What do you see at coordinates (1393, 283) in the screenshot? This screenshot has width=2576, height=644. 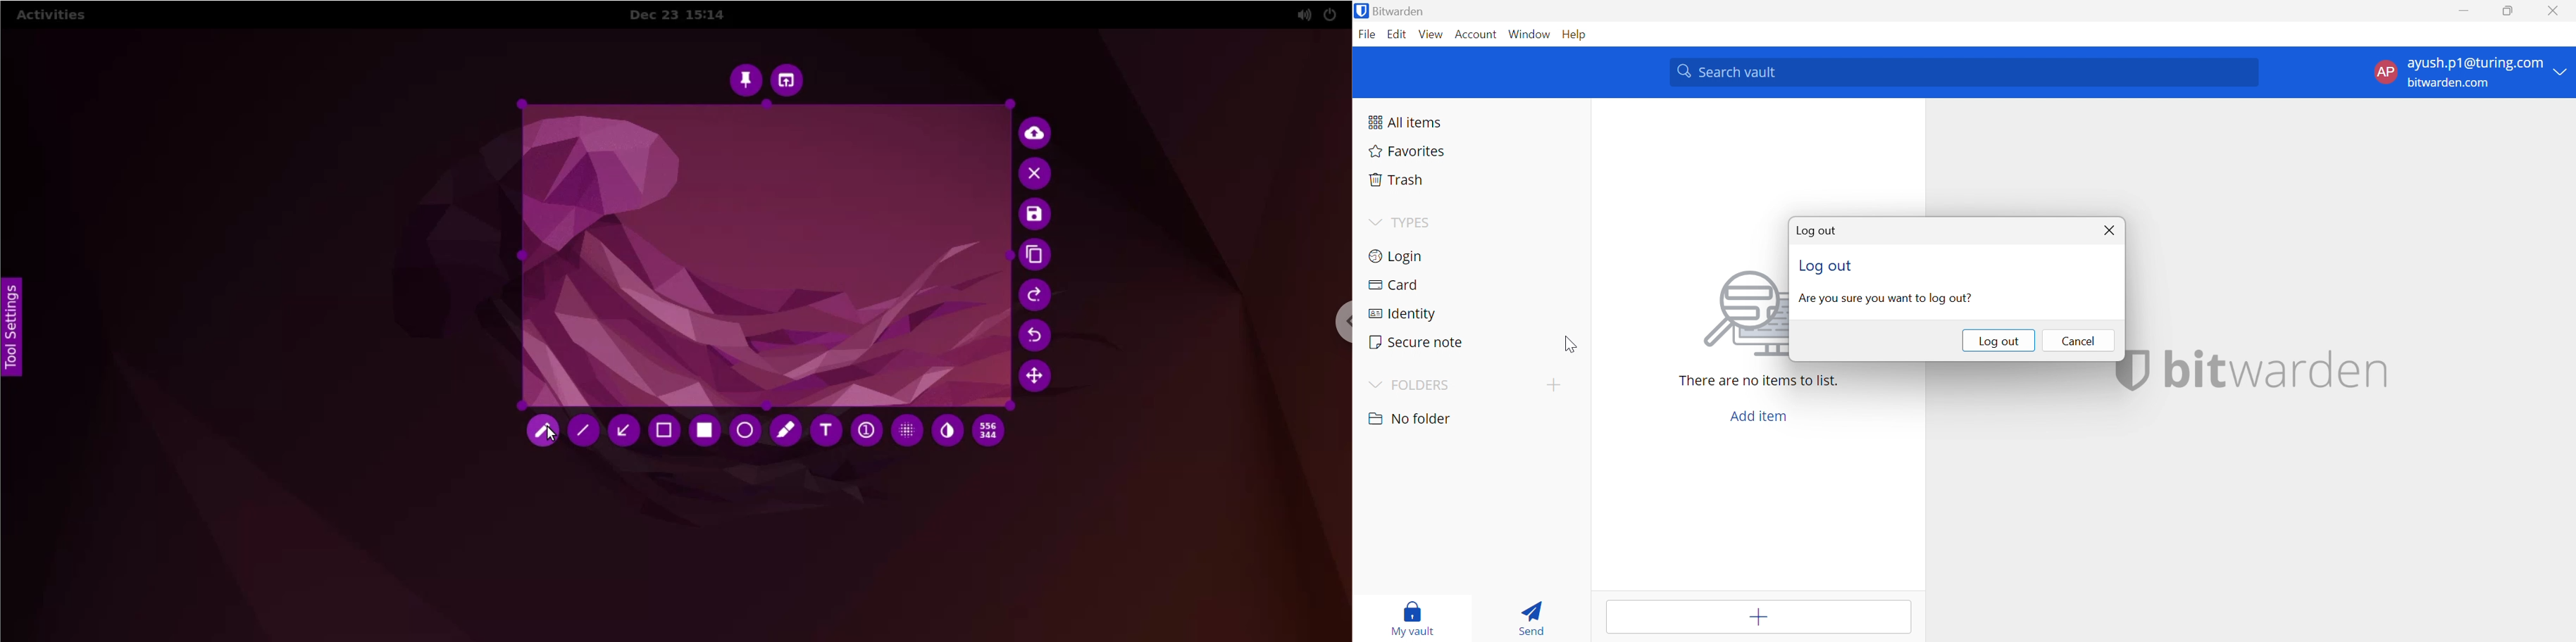 I see `Card` at bounding box center [1393, 283].